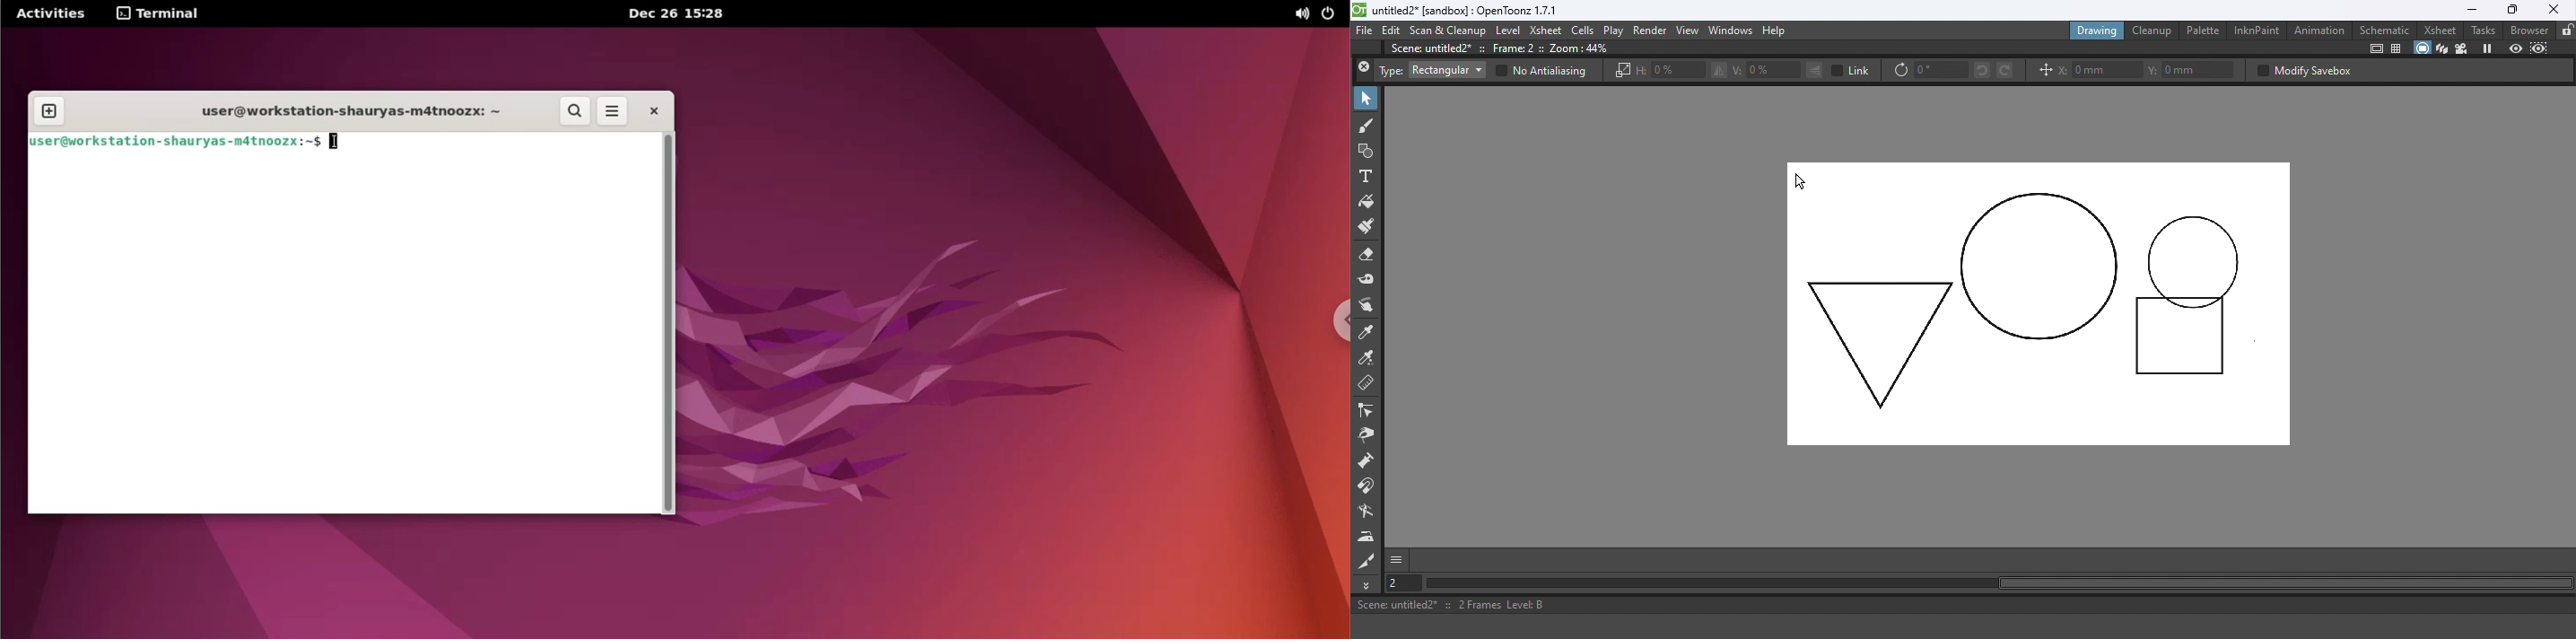 The height and width of the screenshot is (644, 2576). I want to click on Minimize, so click(2466, 10).